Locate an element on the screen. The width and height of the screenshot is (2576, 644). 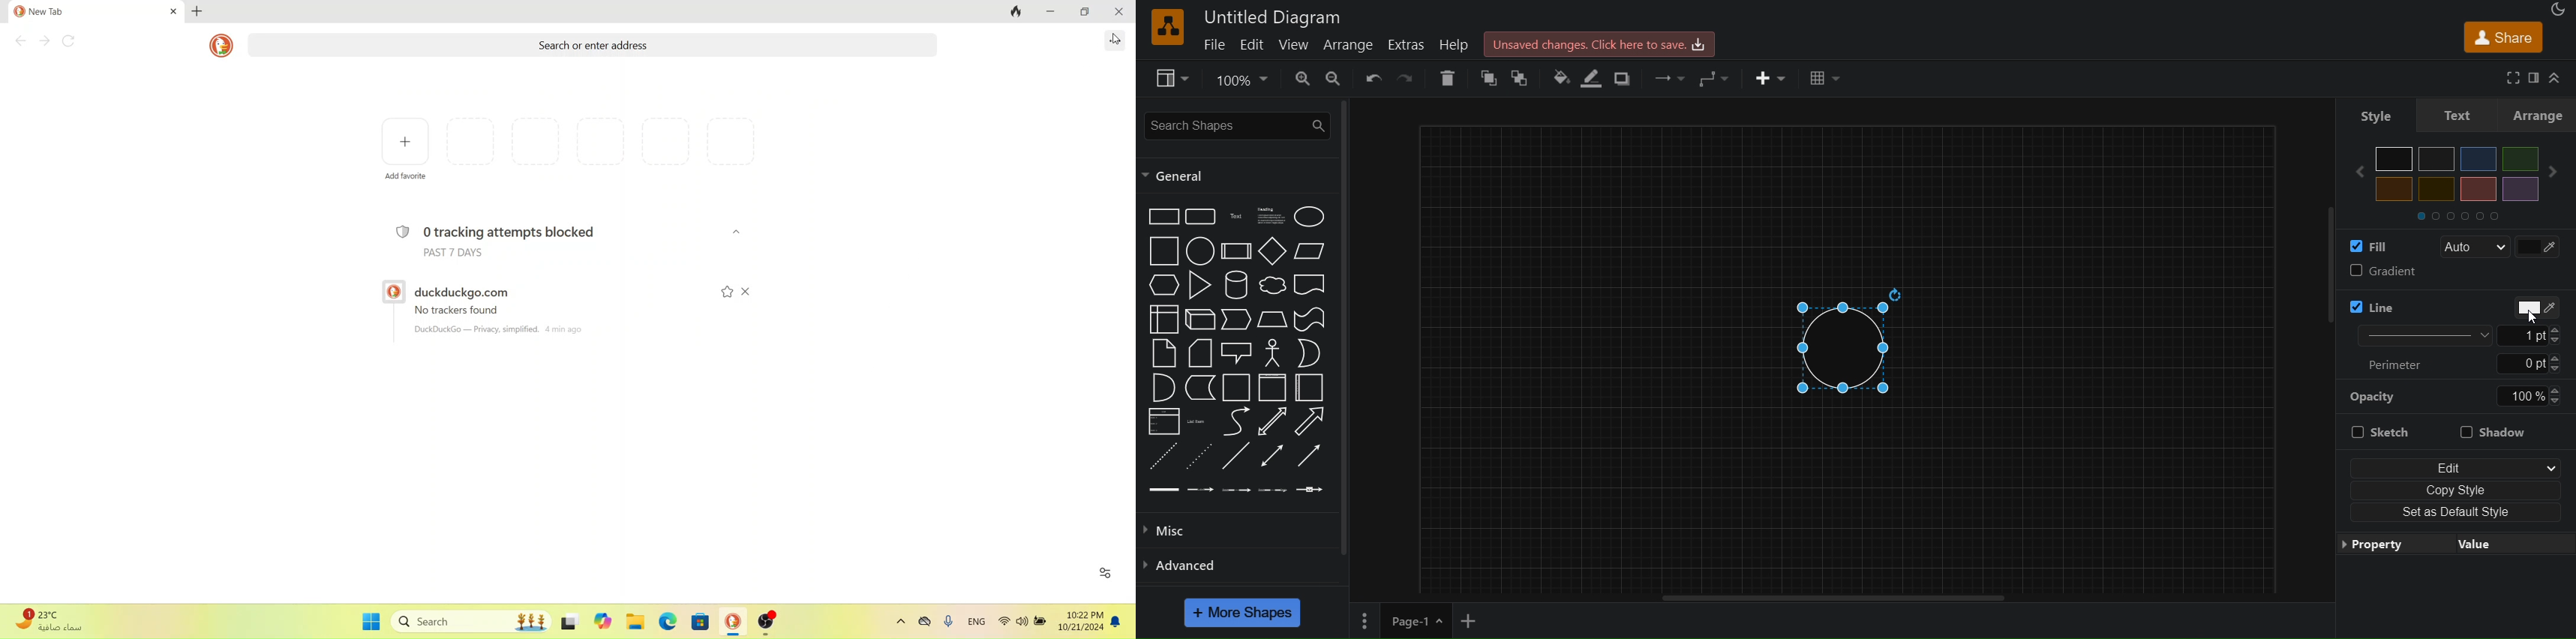
dotted line is located at coordinates (1199, 455).